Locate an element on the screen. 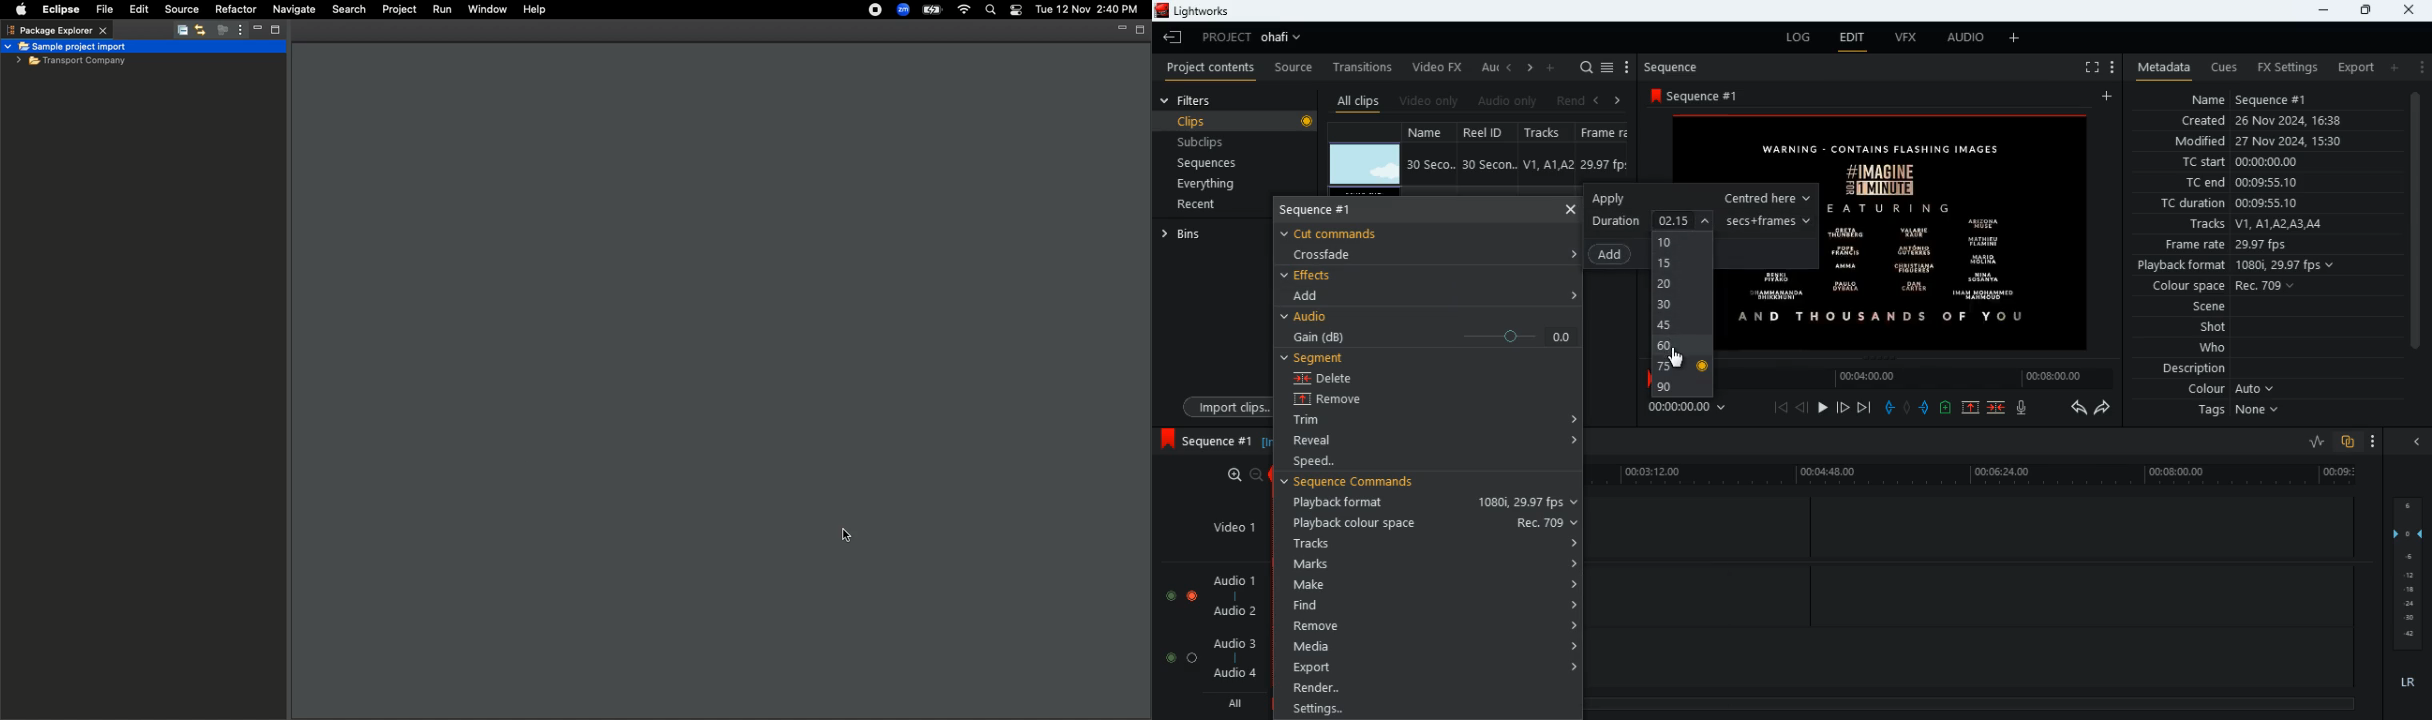 This screenshot has height=728, width=2436. tc start is located at coordinates (2238, 163).